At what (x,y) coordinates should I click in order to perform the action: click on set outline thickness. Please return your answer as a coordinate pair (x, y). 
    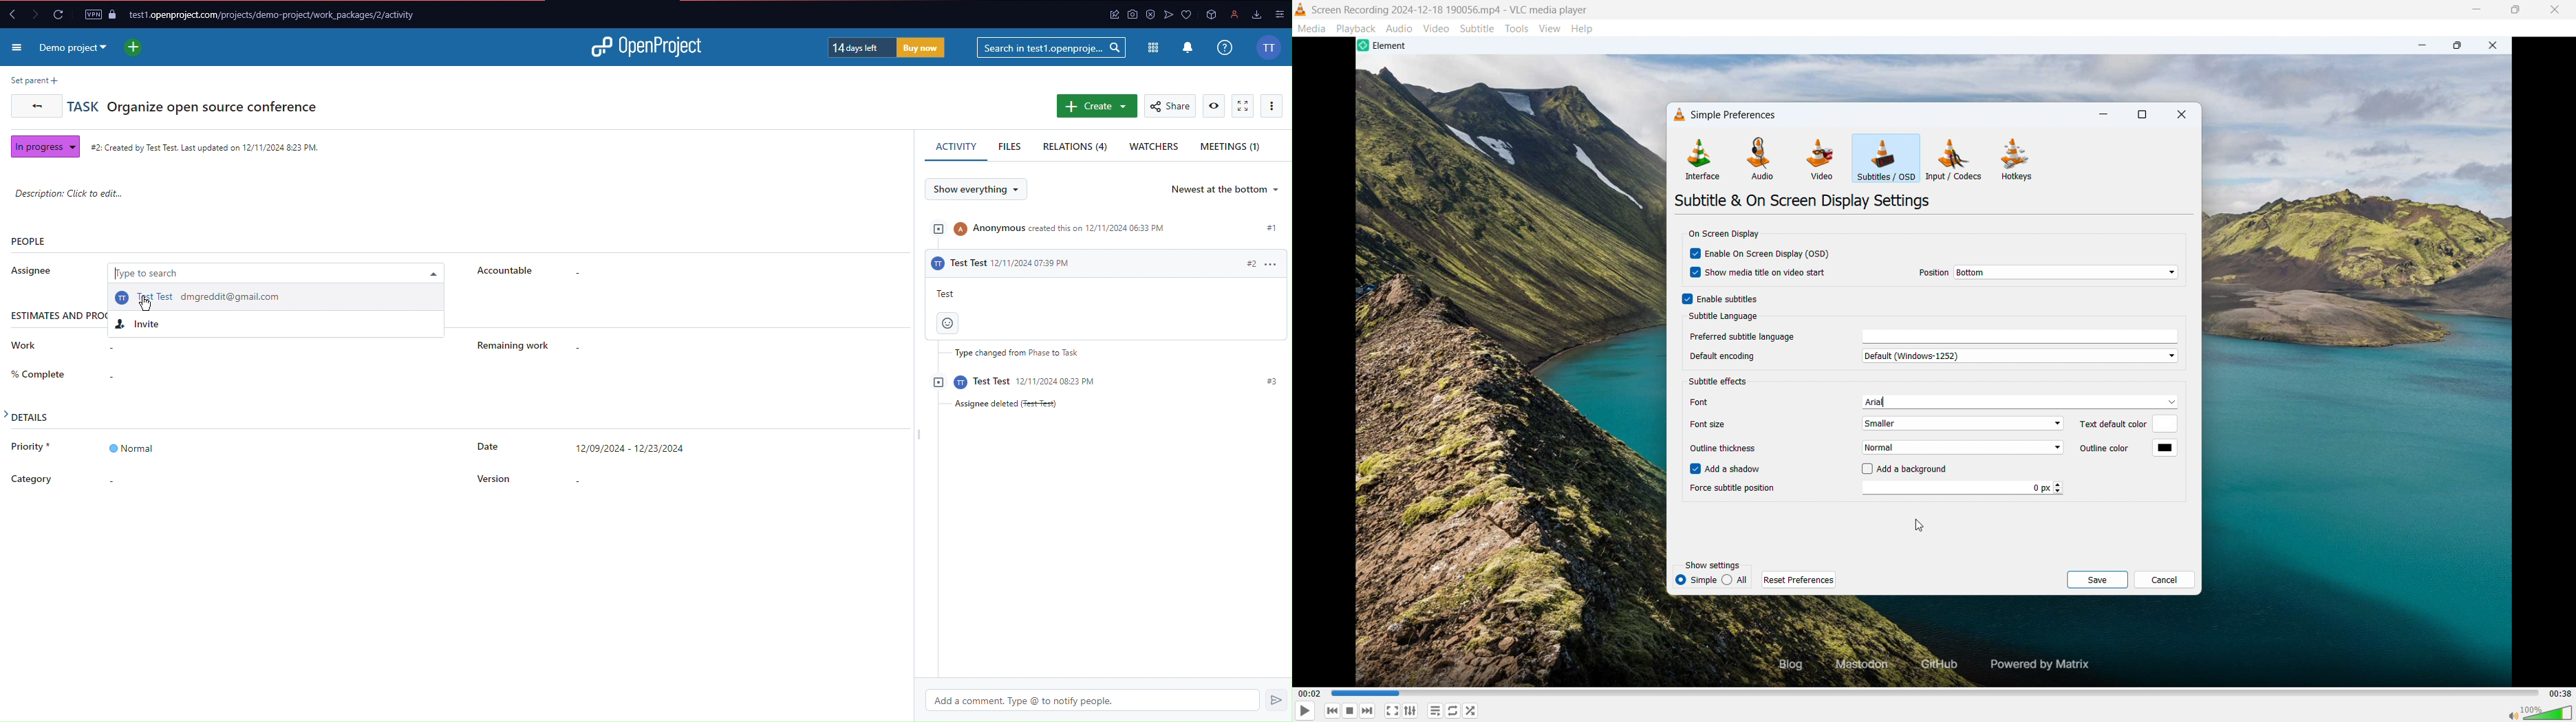
    Looking at the image, I should click on (1961, 447).